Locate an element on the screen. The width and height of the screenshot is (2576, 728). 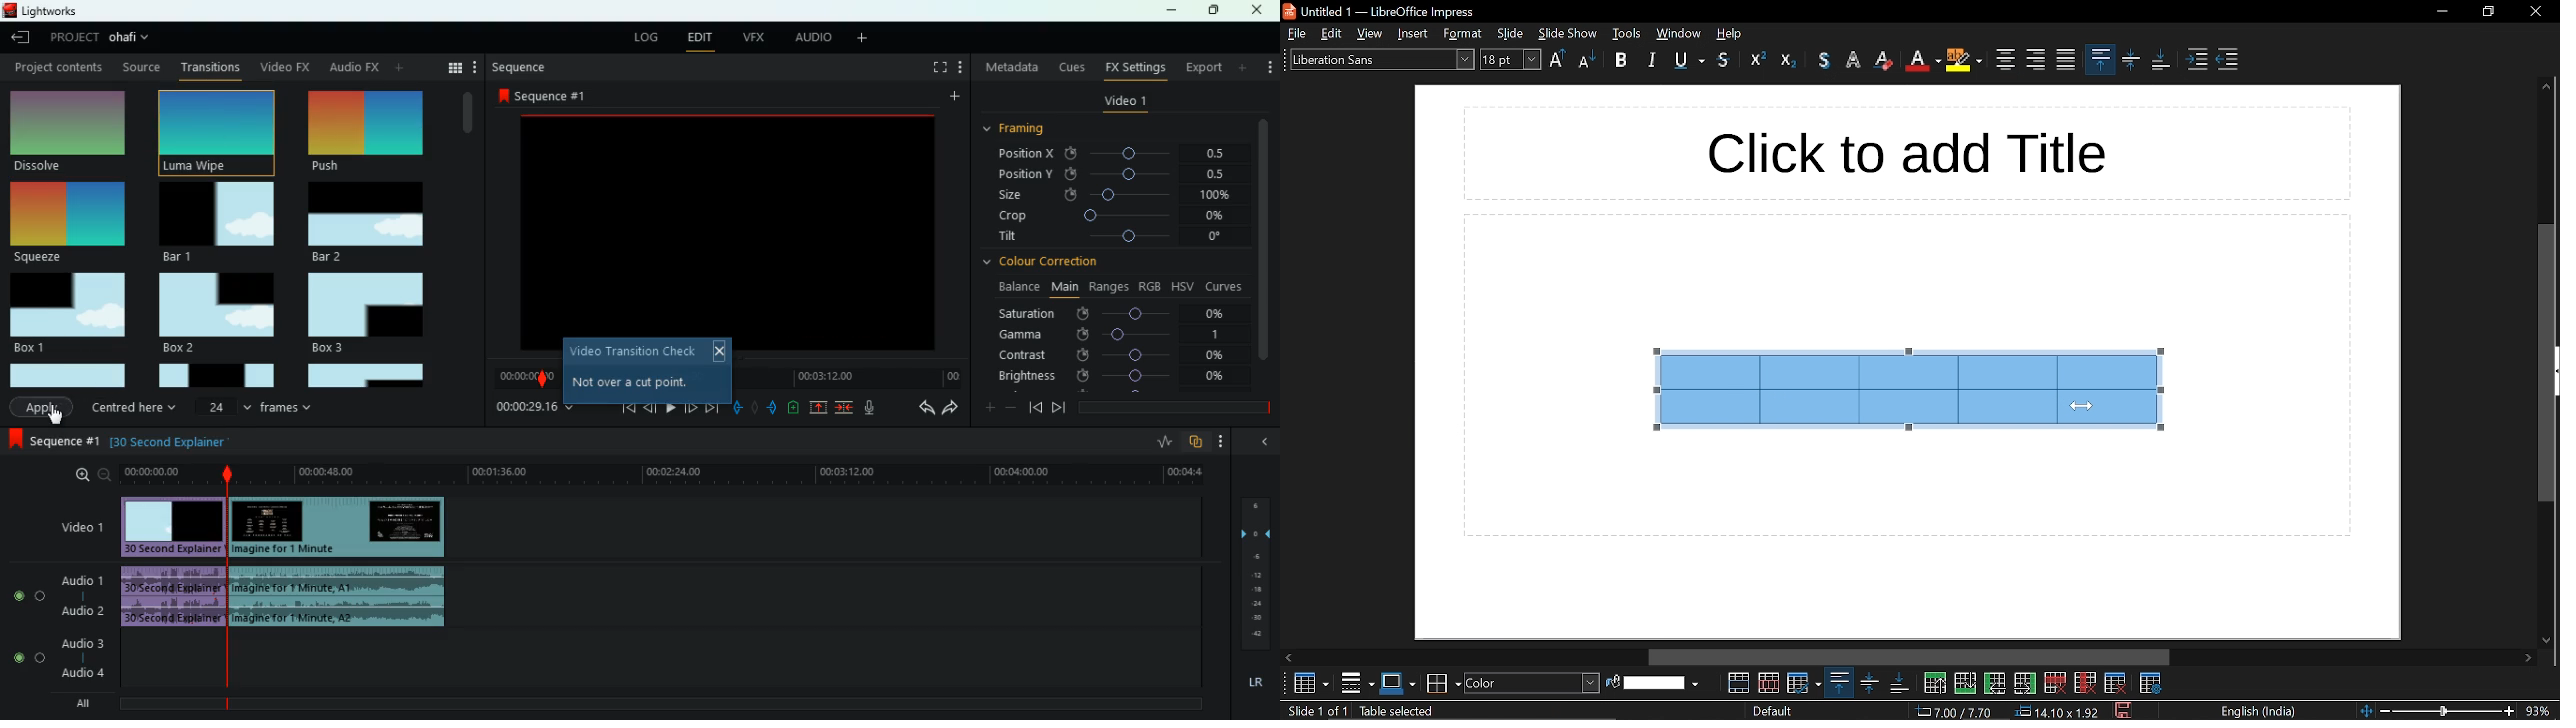
vfx is located at coordinates (757, 37).